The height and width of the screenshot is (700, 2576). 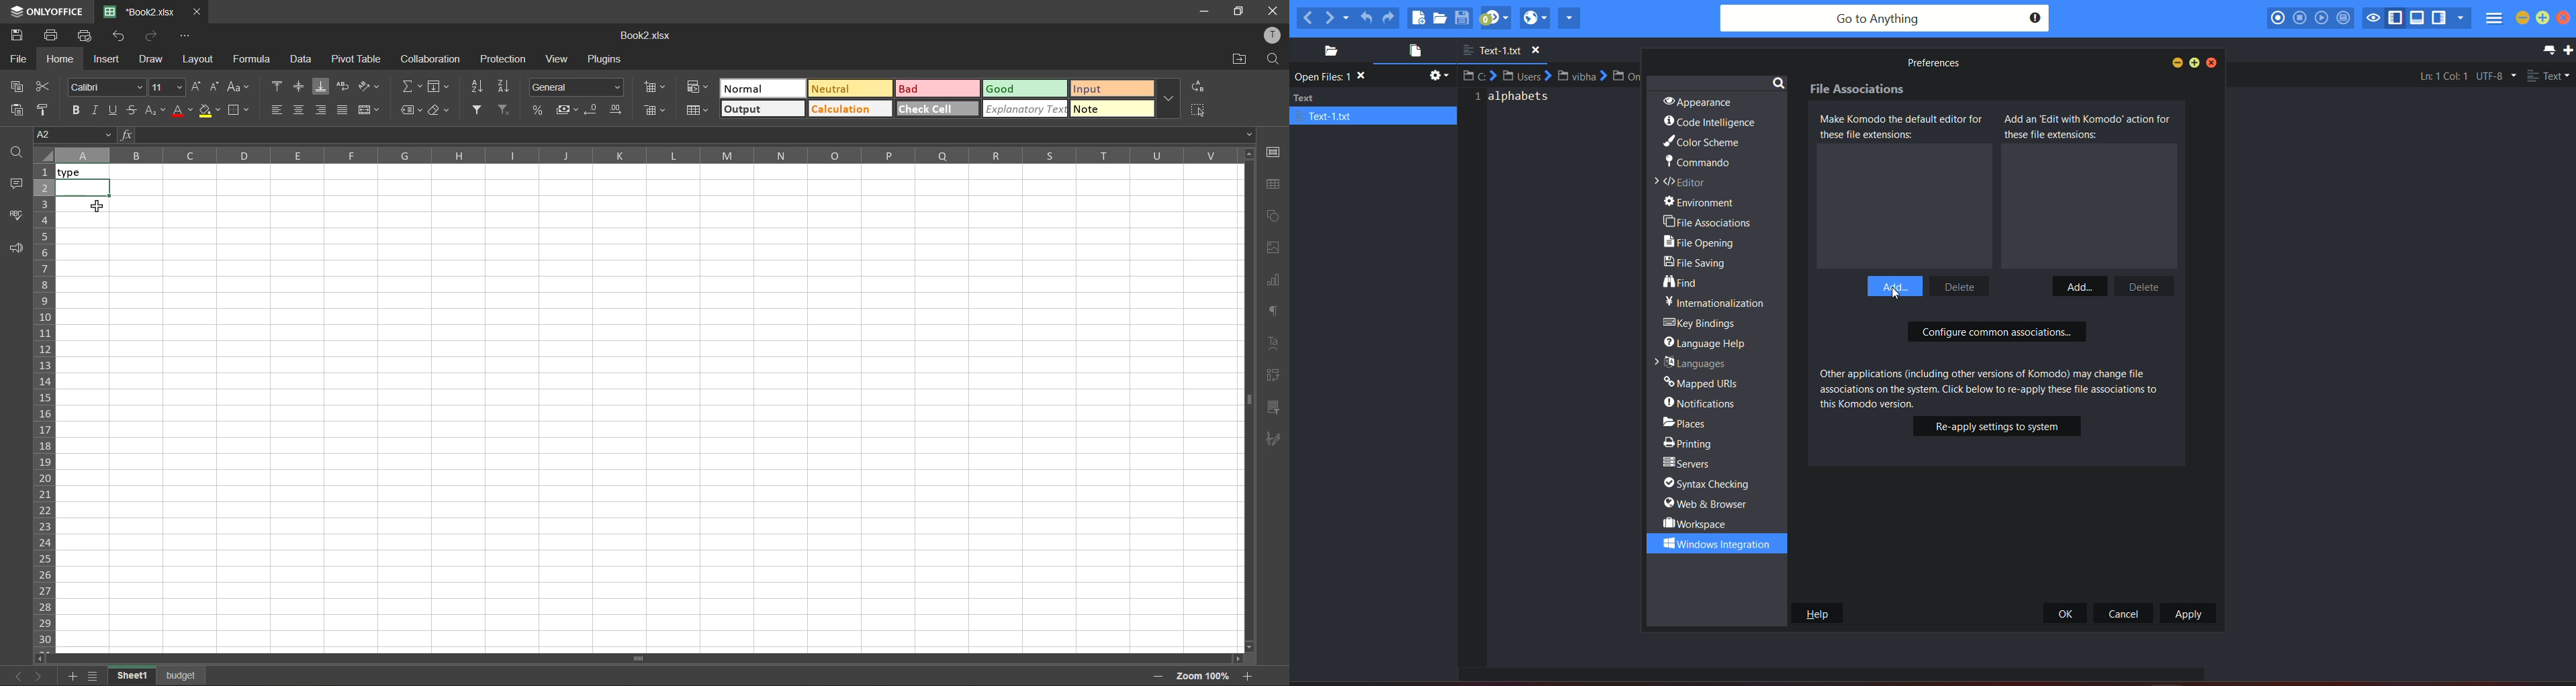 I want to click on minimize, so click(x=2175, y=62).